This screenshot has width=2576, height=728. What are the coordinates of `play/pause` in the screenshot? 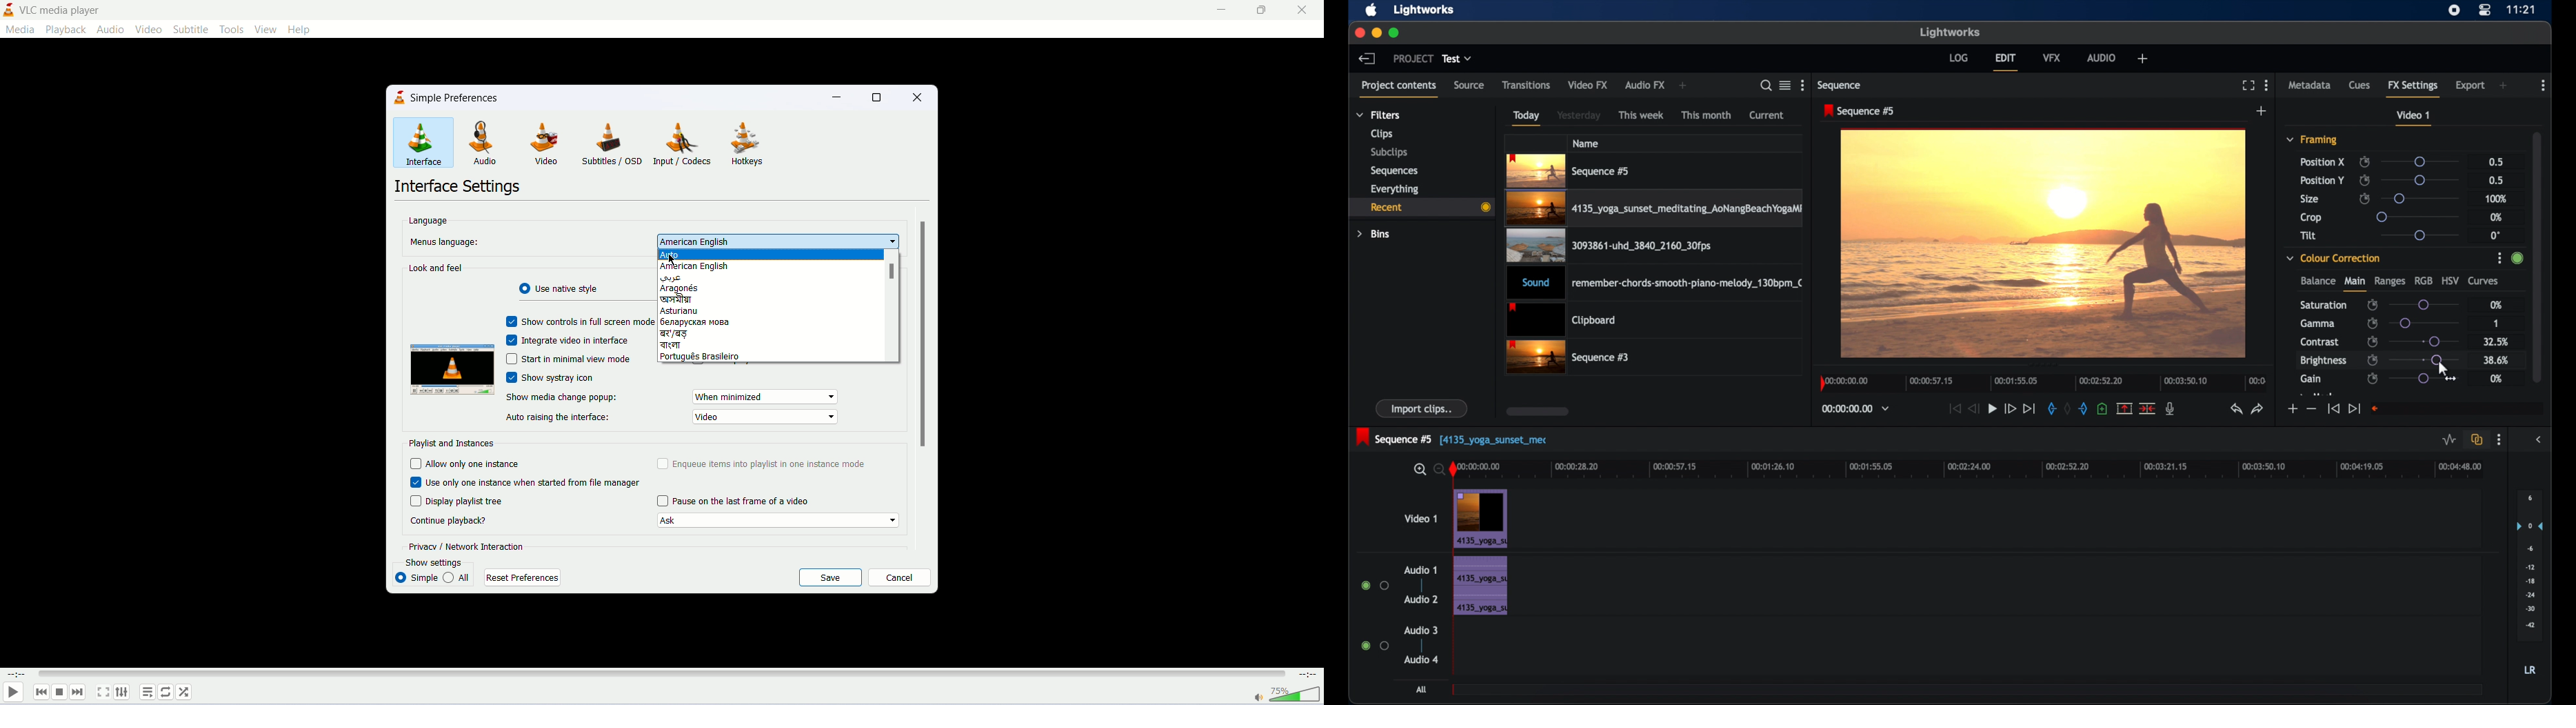 It's located at (14, 694).